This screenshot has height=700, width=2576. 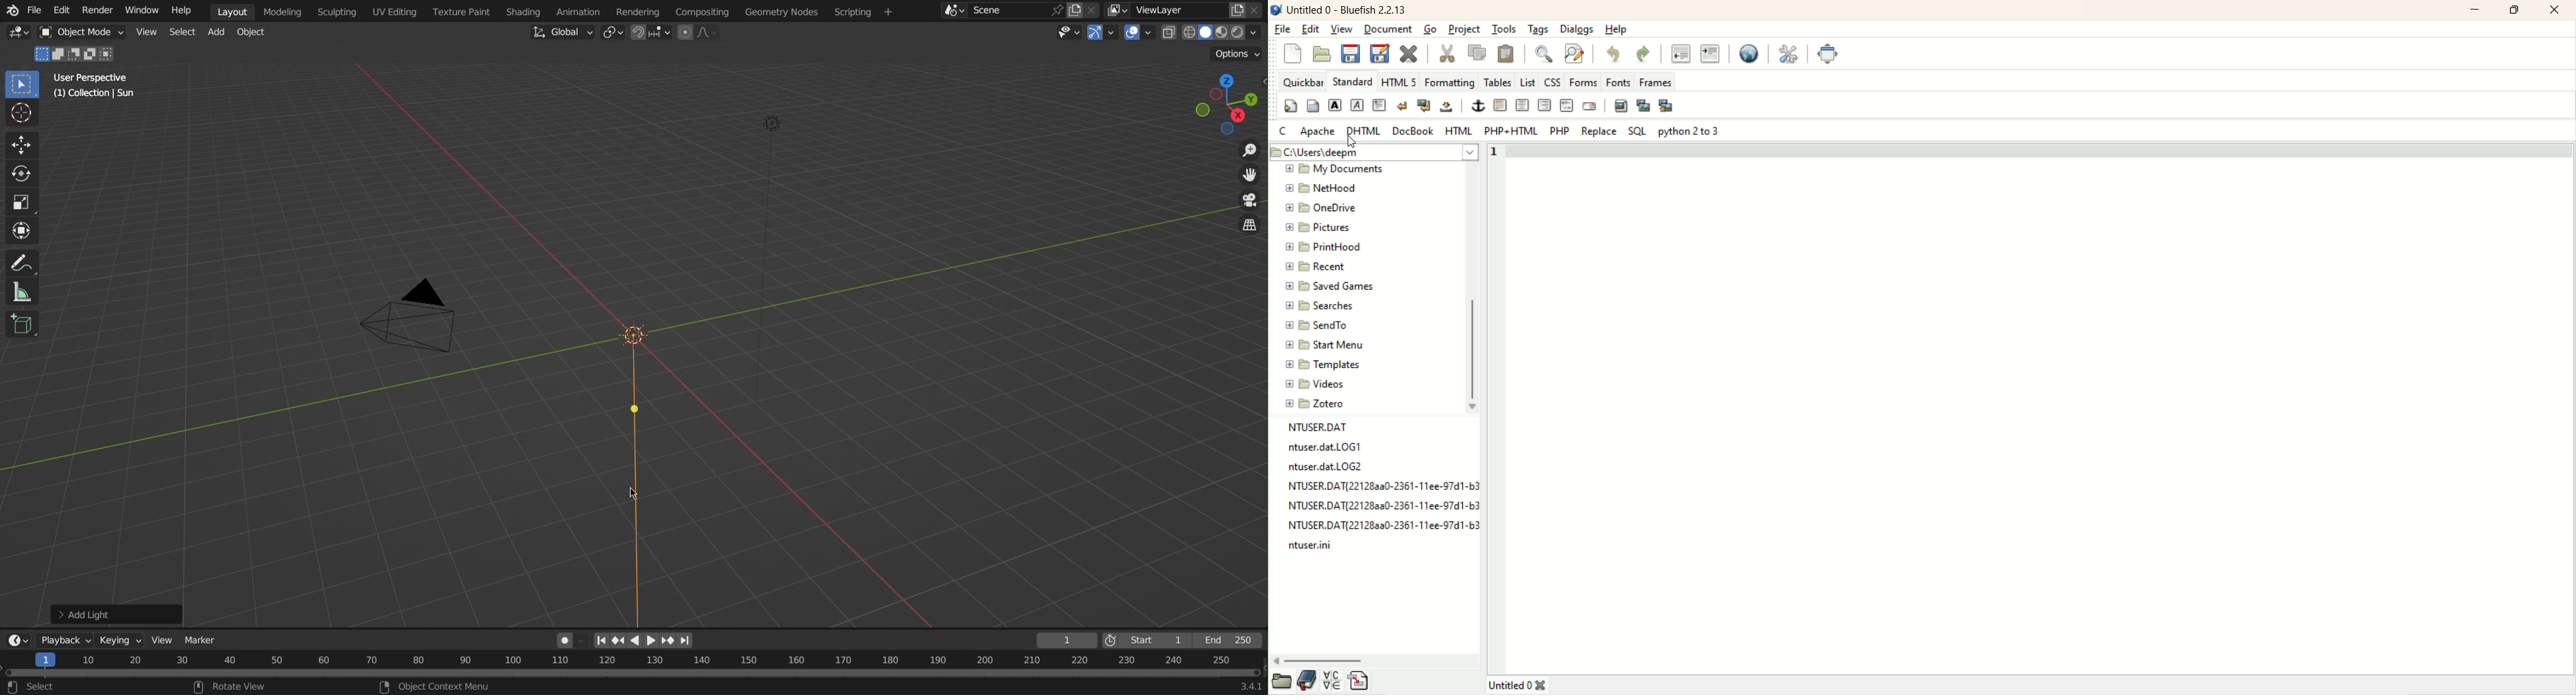 What do you see at coordinates (1424, 105) in the screenshot?
I see `break and clear` at bounding box center [1424, 105].